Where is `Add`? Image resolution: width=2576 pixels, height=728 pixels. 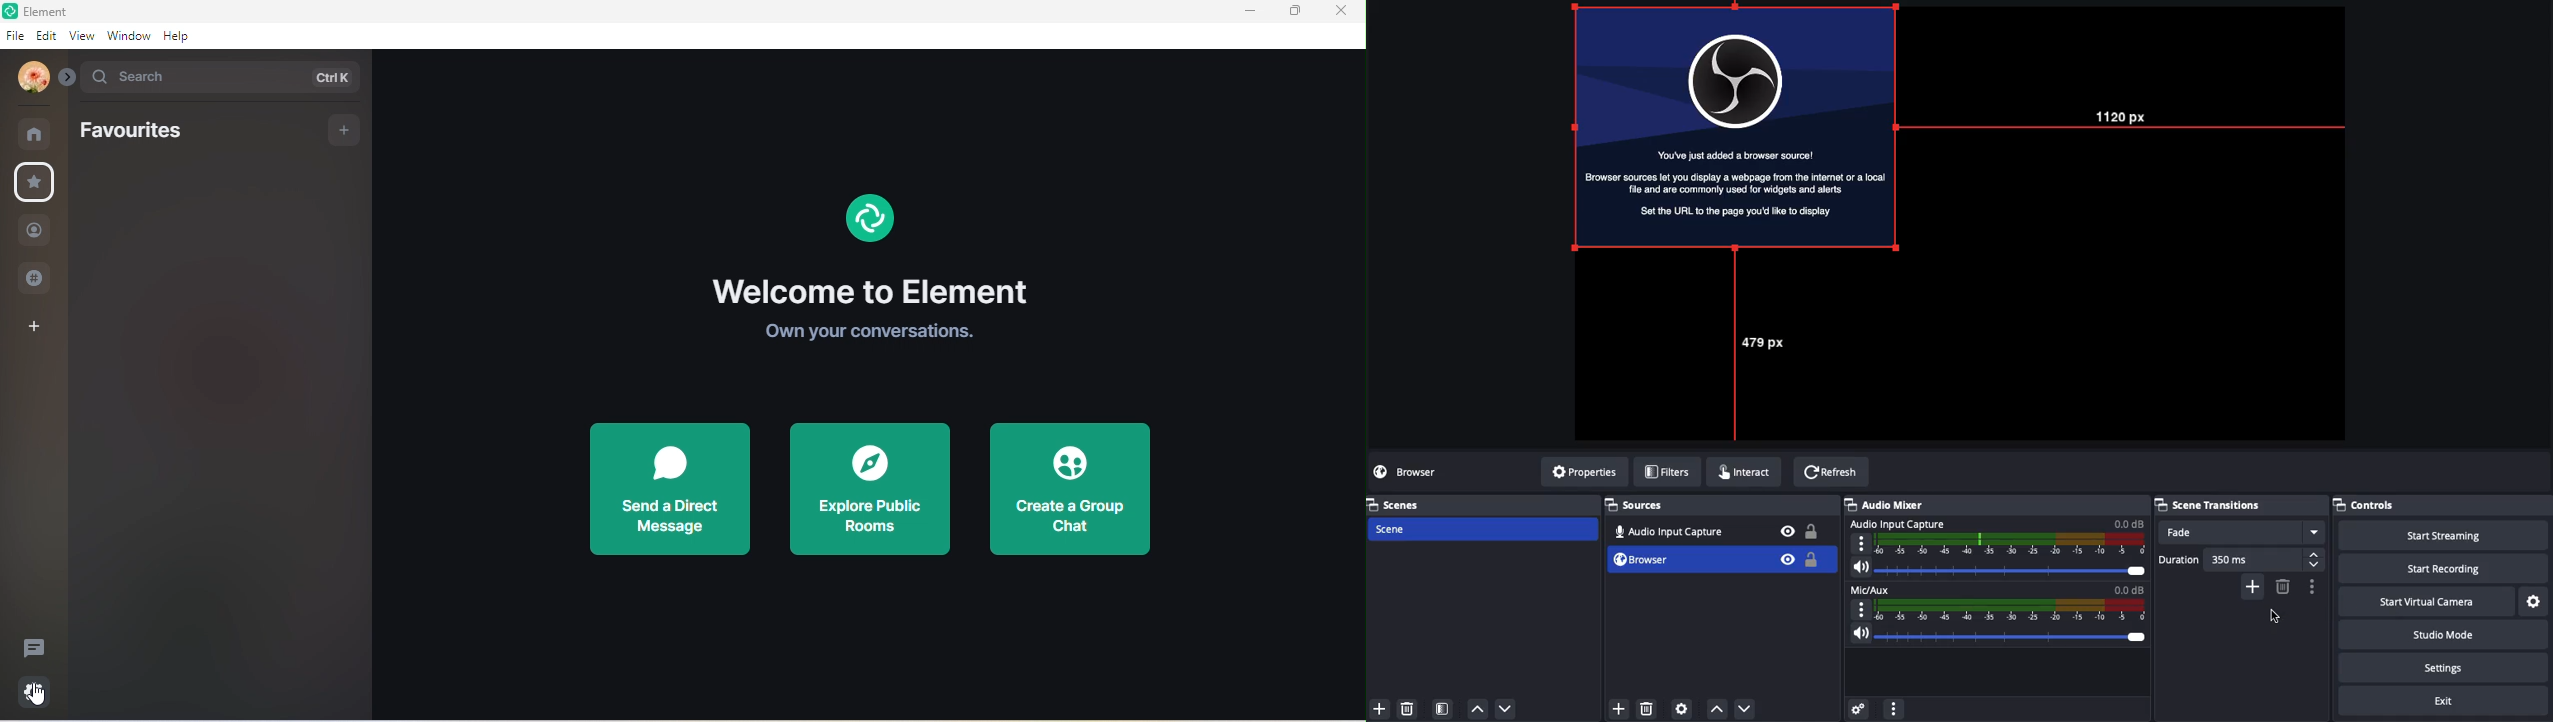
Add is located at coordinates (1620, 708).